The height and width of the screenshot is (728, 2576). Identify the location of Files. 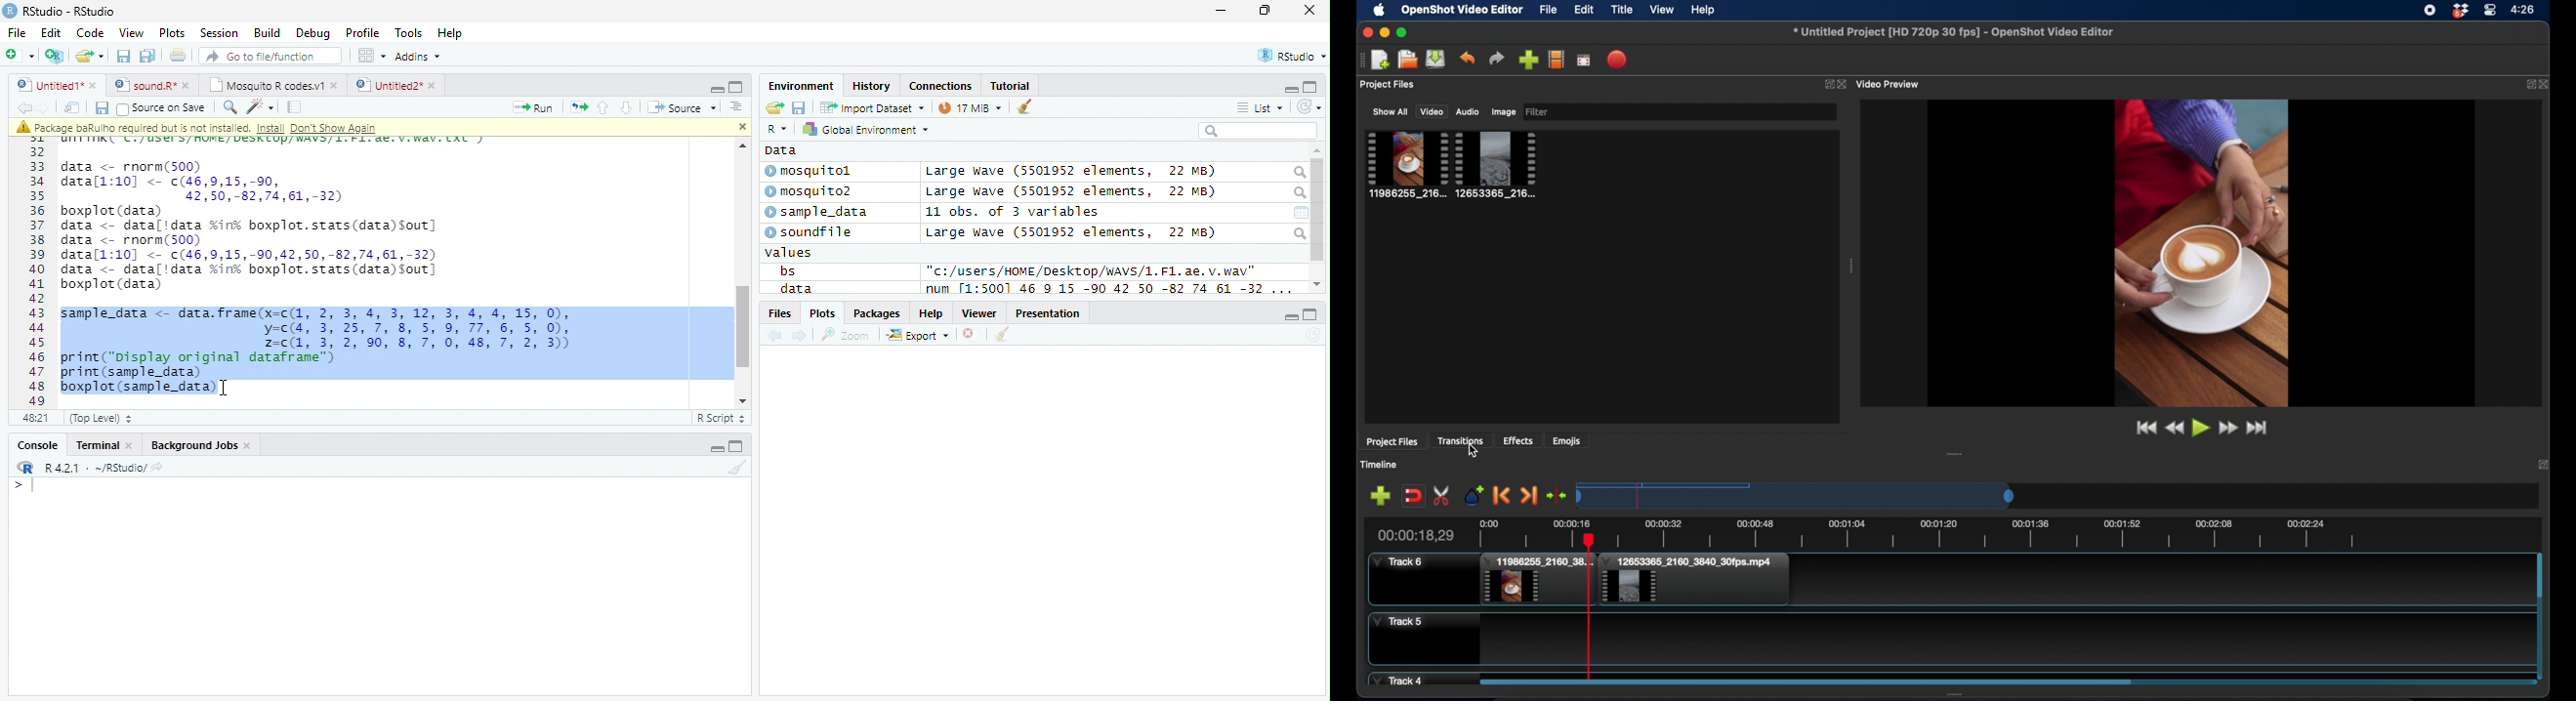
(778, 313).